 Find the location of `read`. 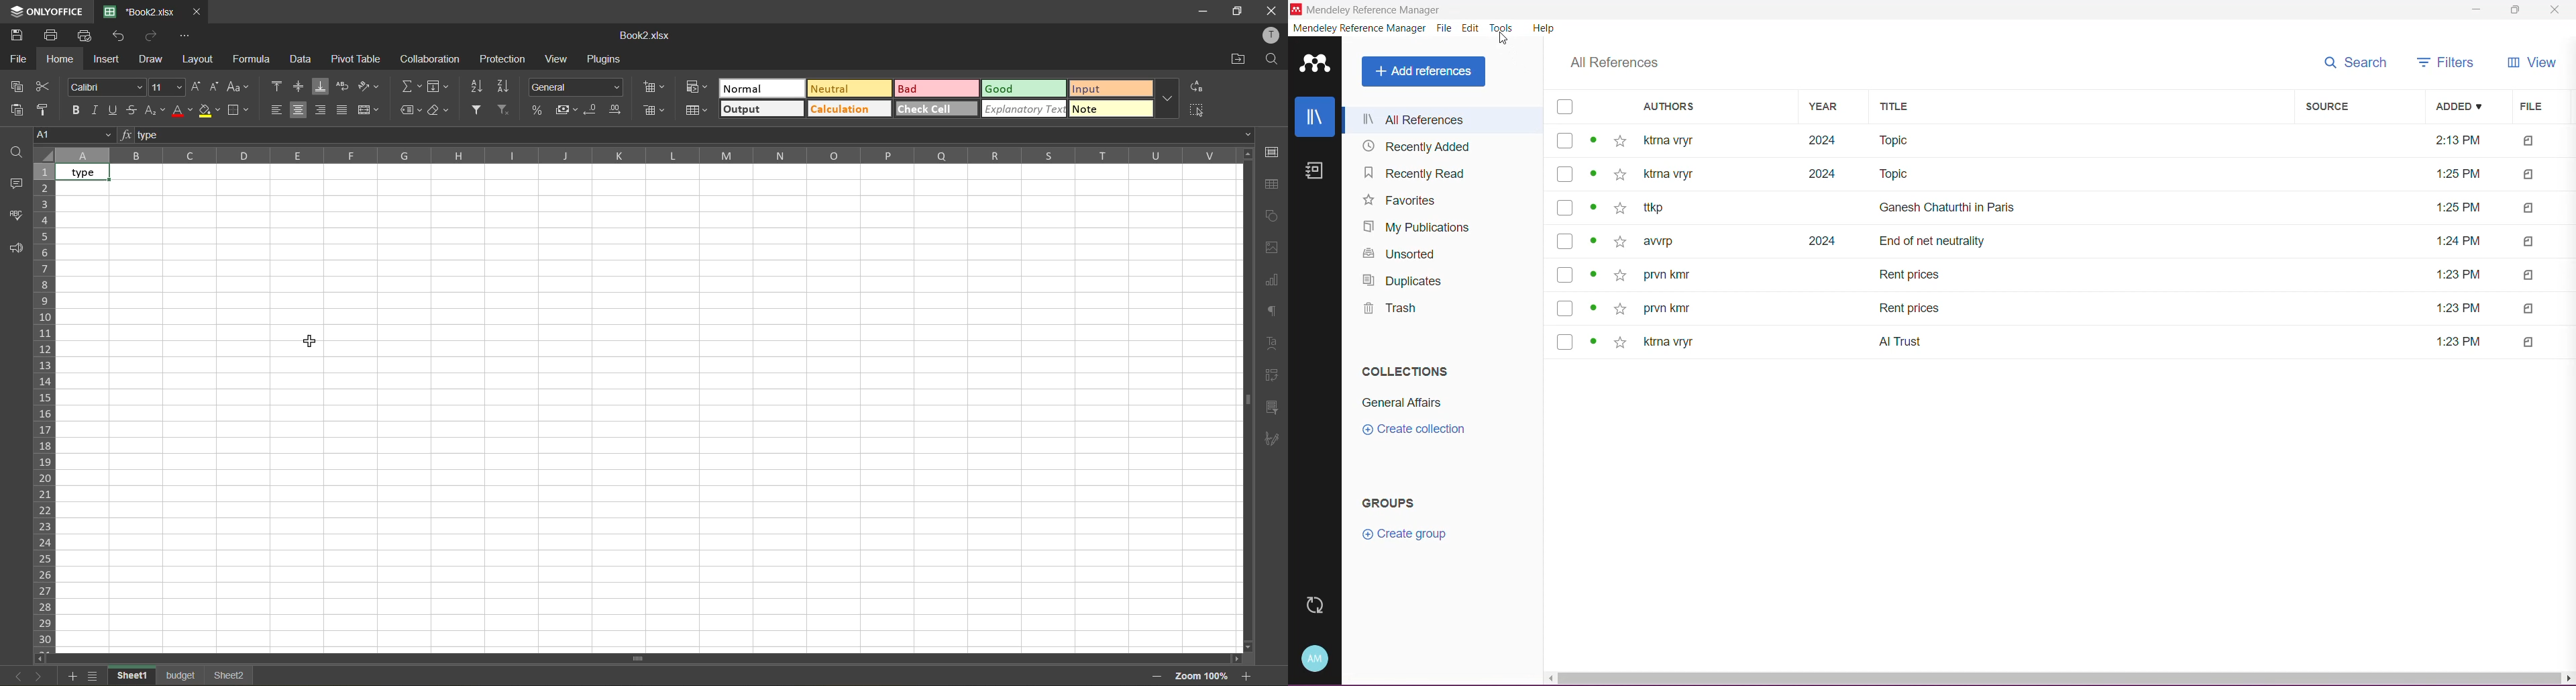

read is located at coordinates (1593, 274).